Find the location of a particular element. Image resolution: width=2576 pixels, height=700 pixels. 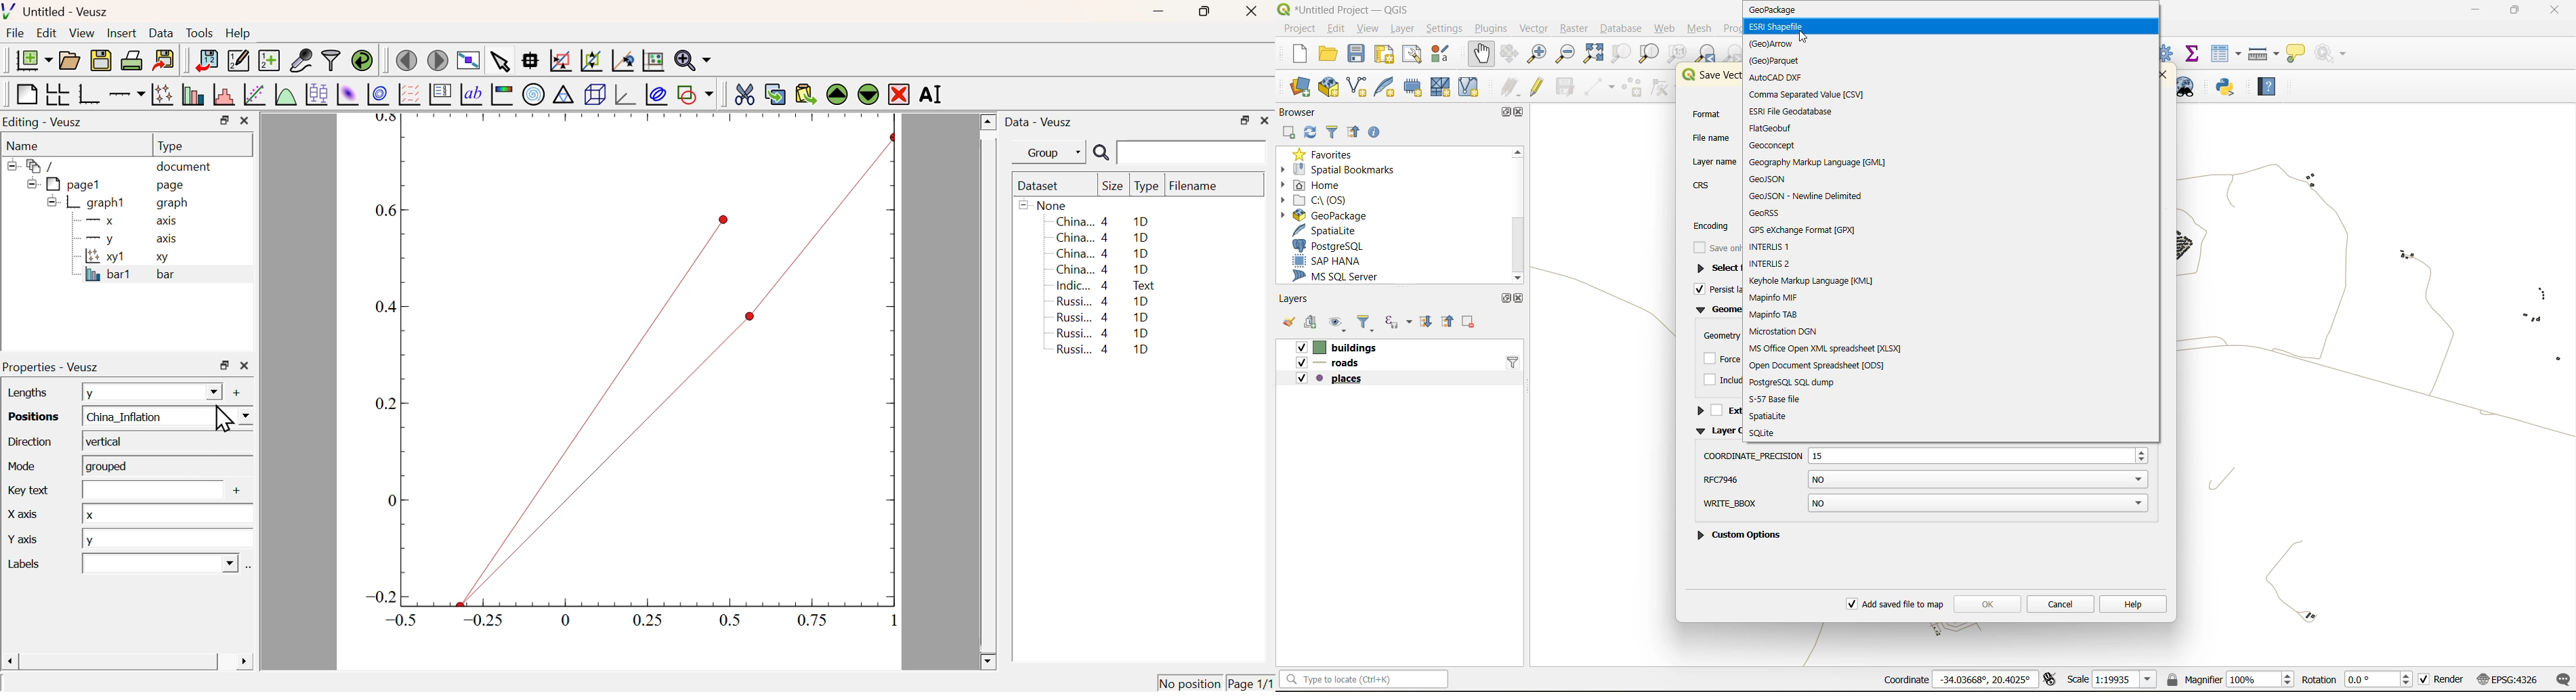

zoom out is located at coordinates (1569, 52).